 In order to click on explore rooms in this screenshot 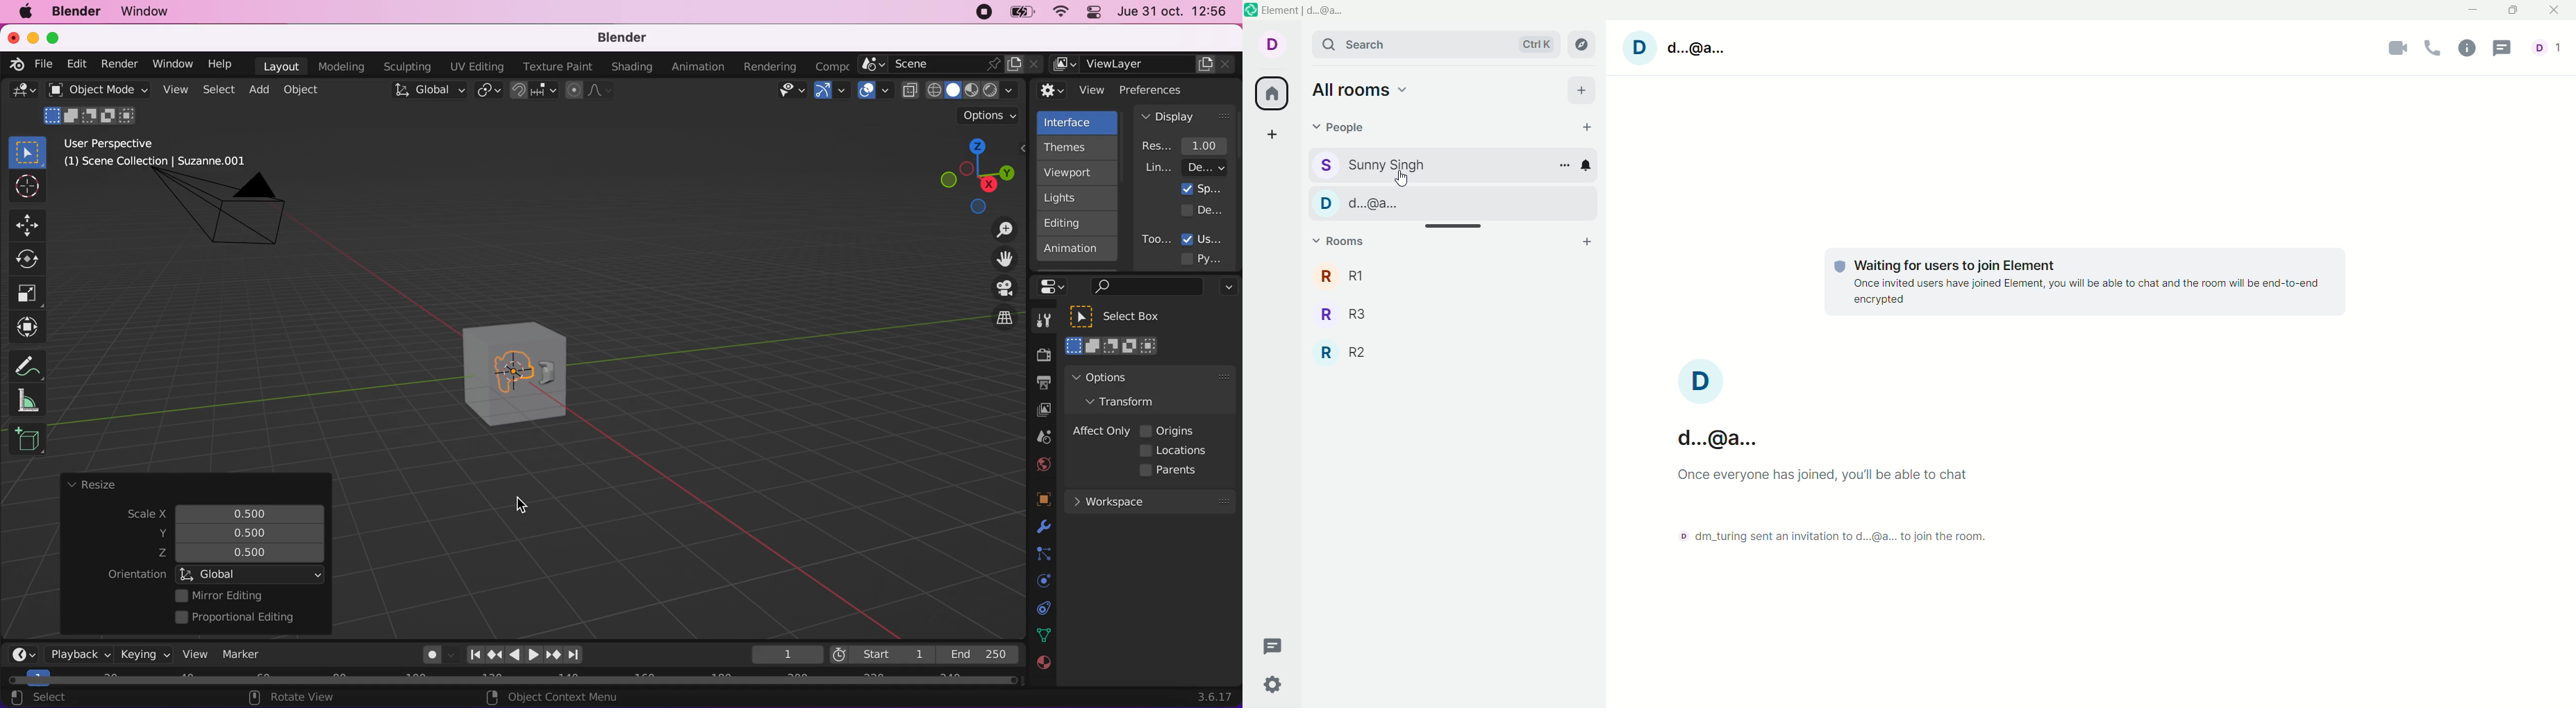, I will do `click(1586, 45)`.